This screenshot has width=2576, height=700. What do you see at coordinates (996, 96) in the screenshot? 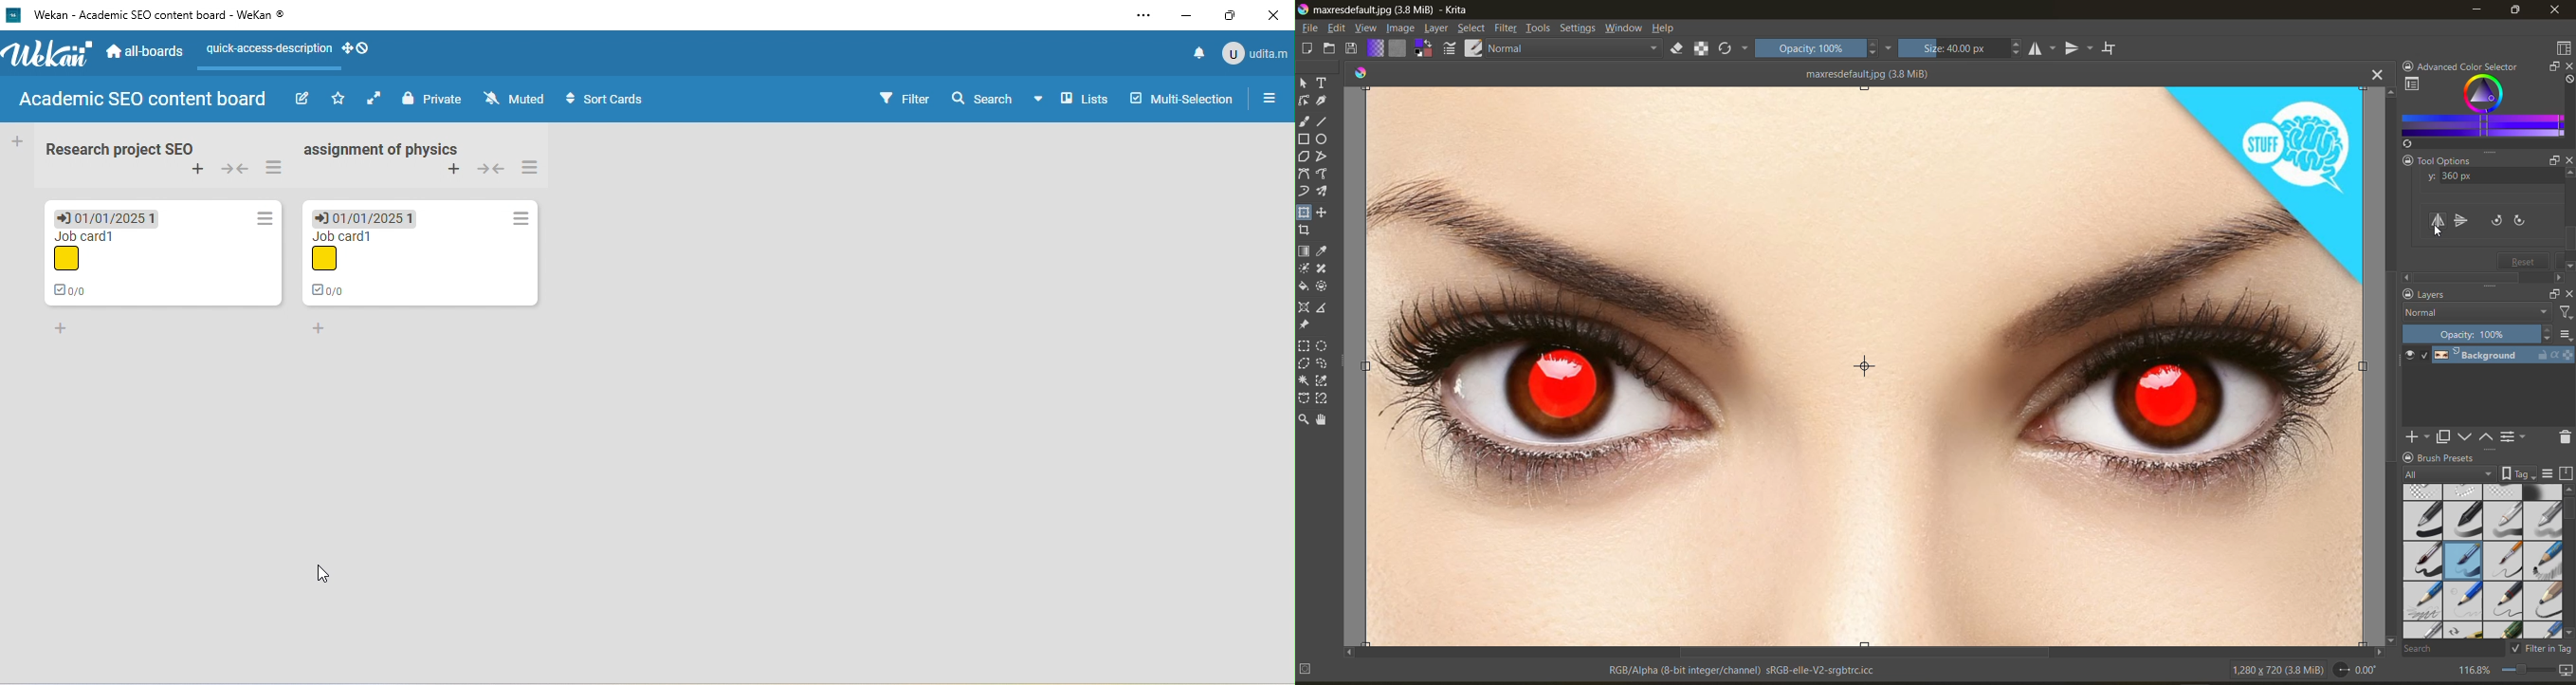
I see `search` at bounding box center [996, 96].